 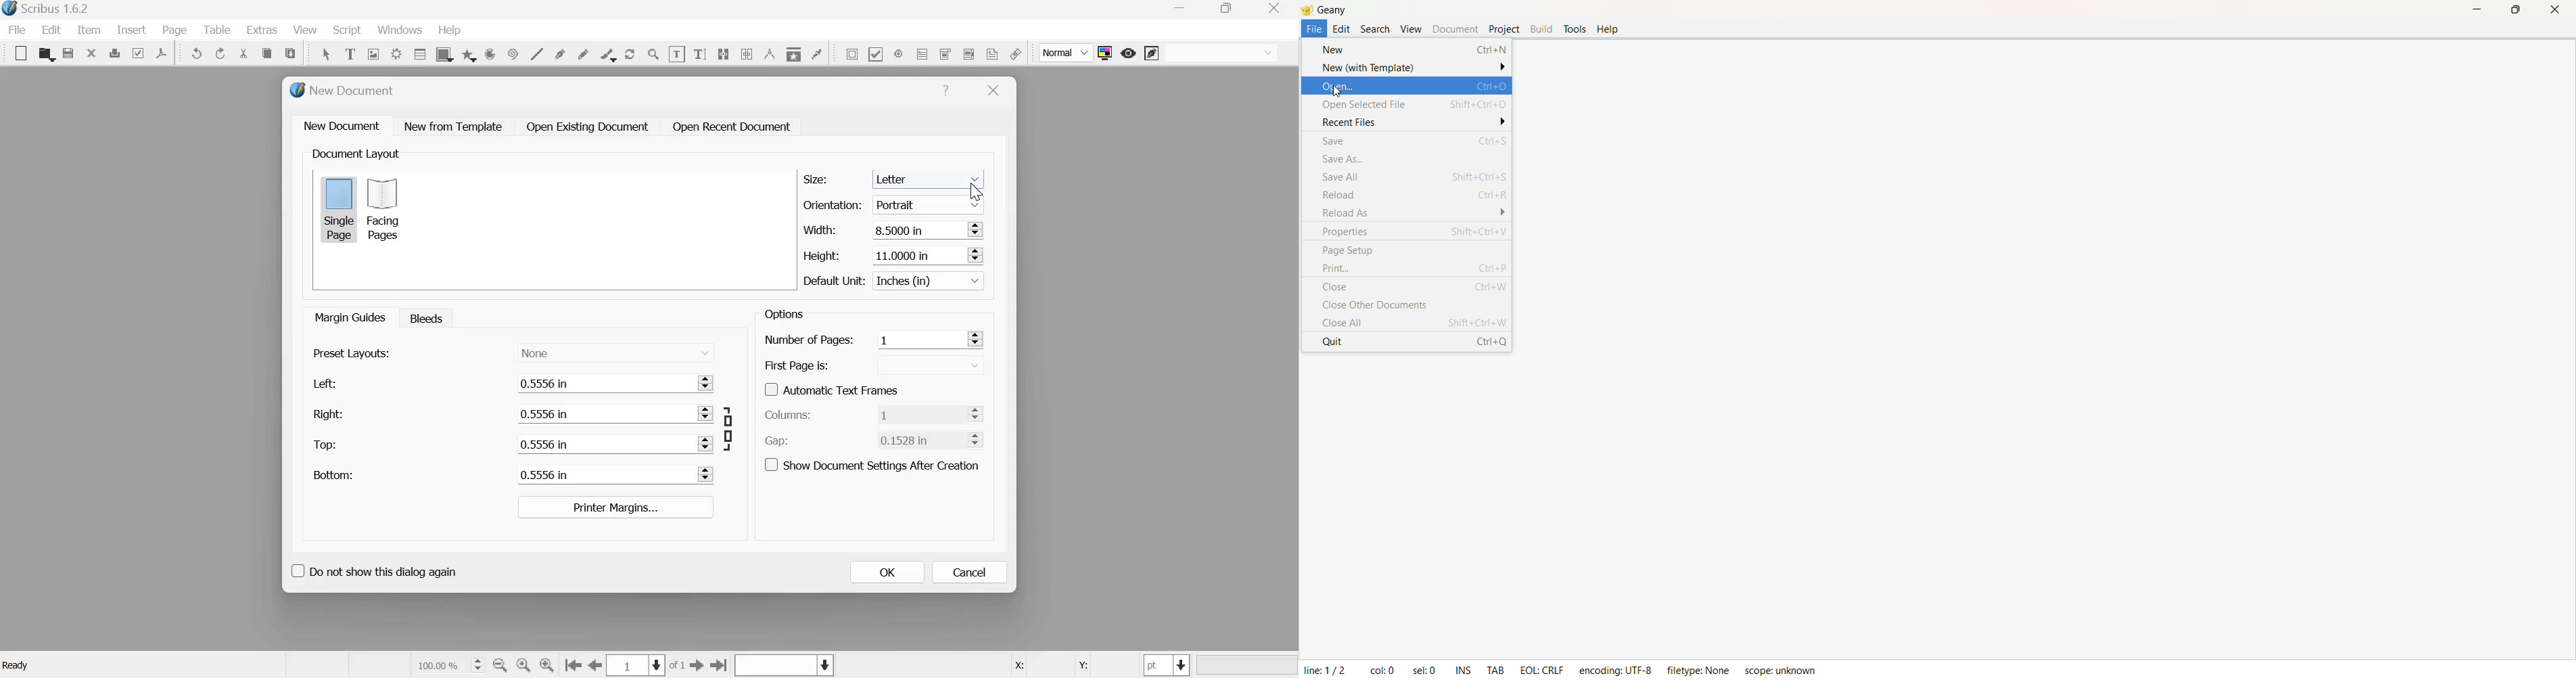 I want to click on 8.5000 in, so click(x=916, y=229).